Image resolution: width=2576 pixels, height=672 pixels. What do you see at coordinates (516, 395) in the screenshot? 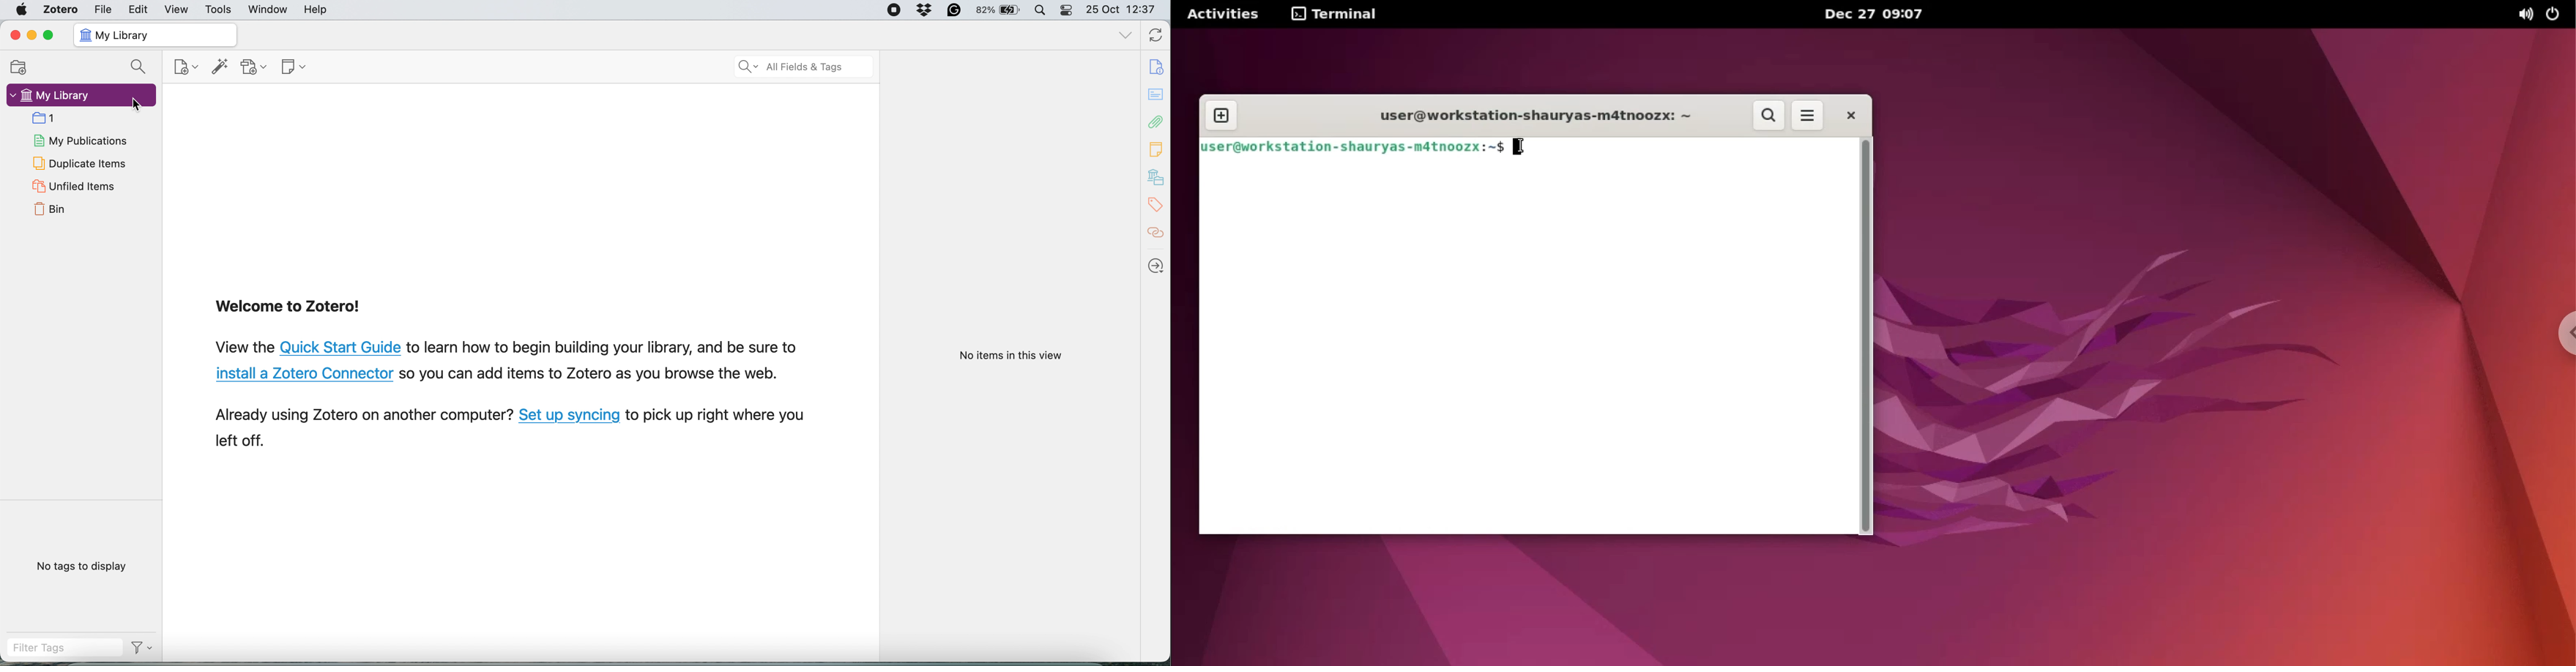
I see `View the Quick Start Guide to learn how to begin building your library, and be sure to install a Zotero Connector so you can add items to Zotero as you browse the web. Already using Zotero on another computer? Set up syncing to pick up right where you left off.` at bounding box center [516, 395].